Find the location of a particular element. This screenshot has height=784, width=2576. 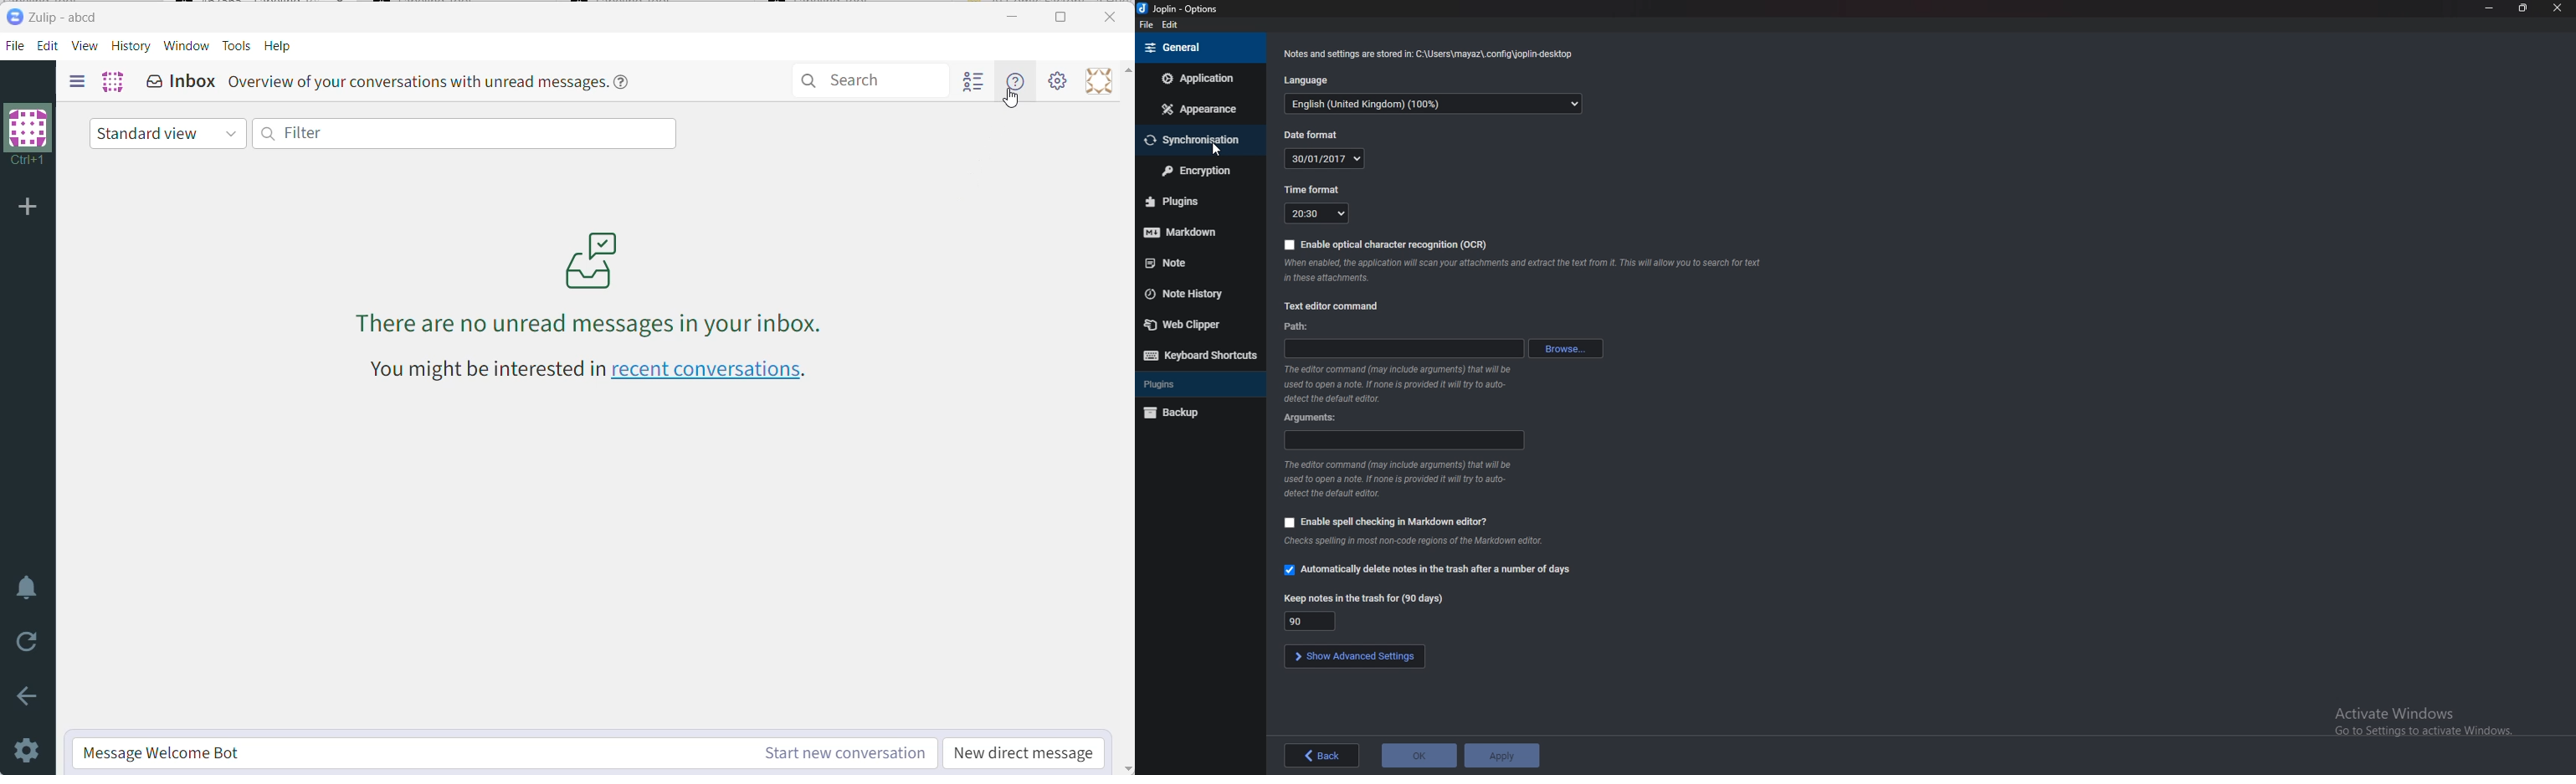

Tools is located at coordinates (238, 47).